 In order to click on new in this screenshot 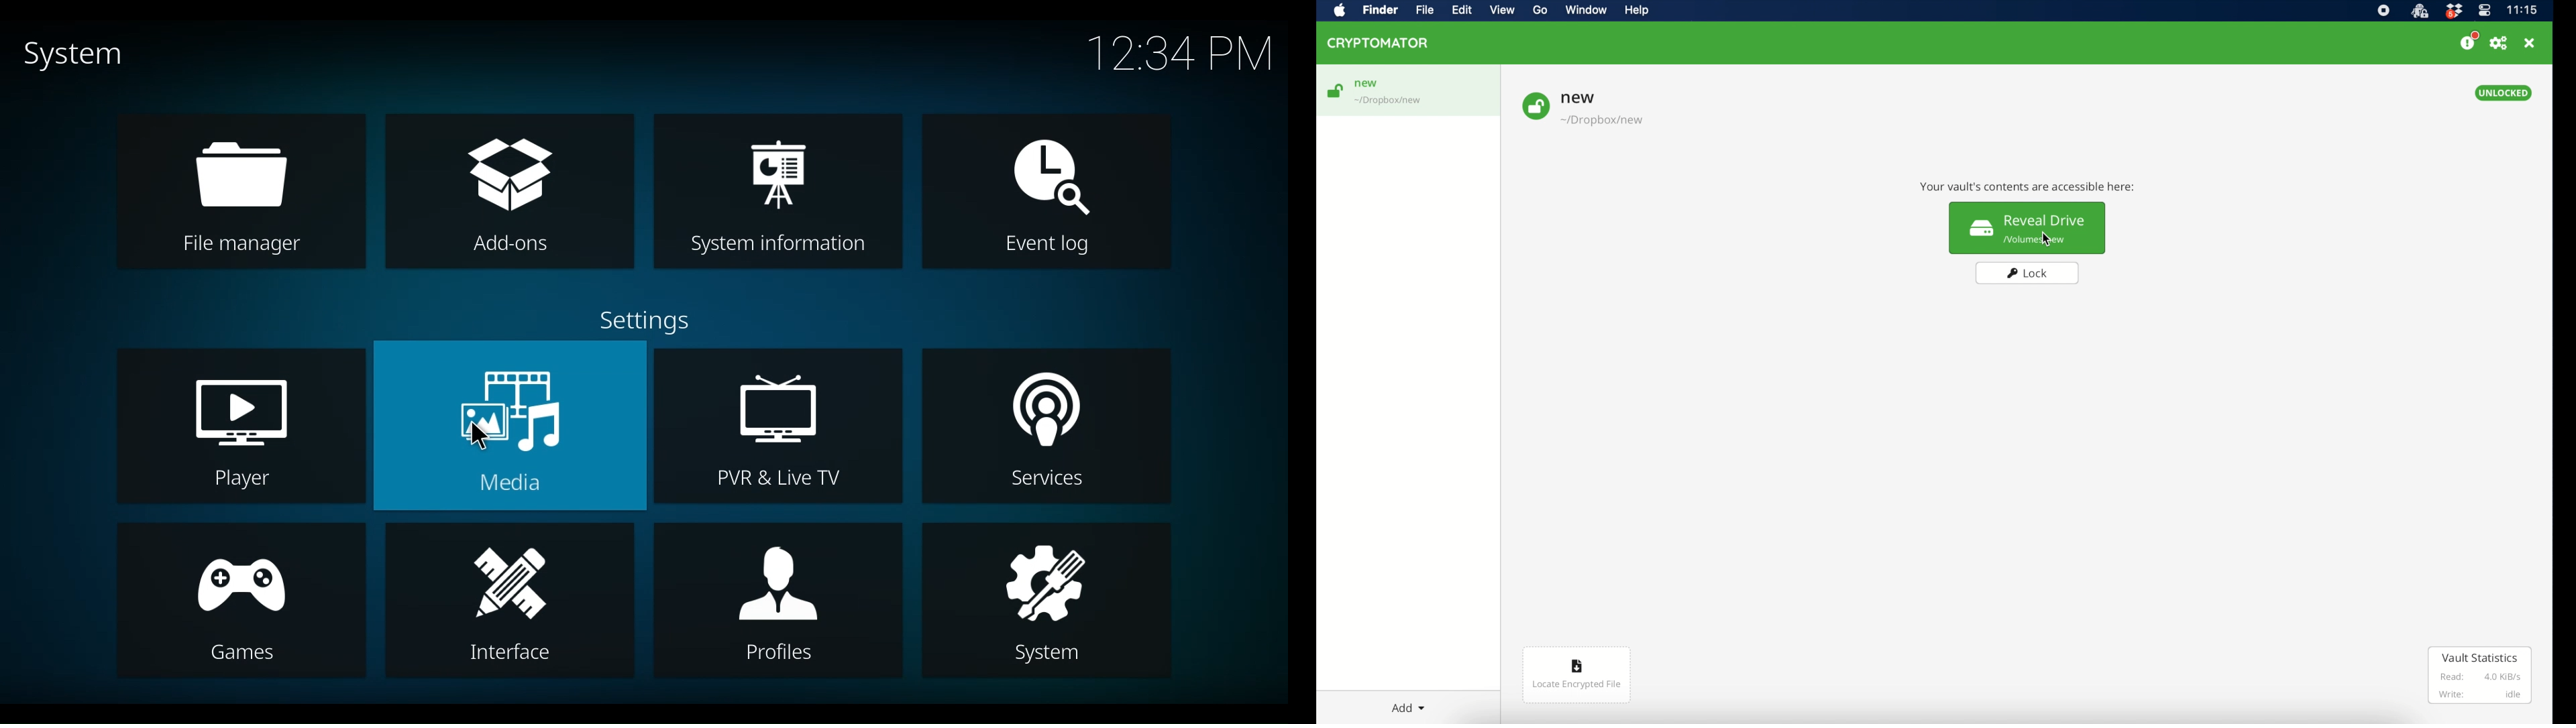, I will do `click(1366, 84)`.